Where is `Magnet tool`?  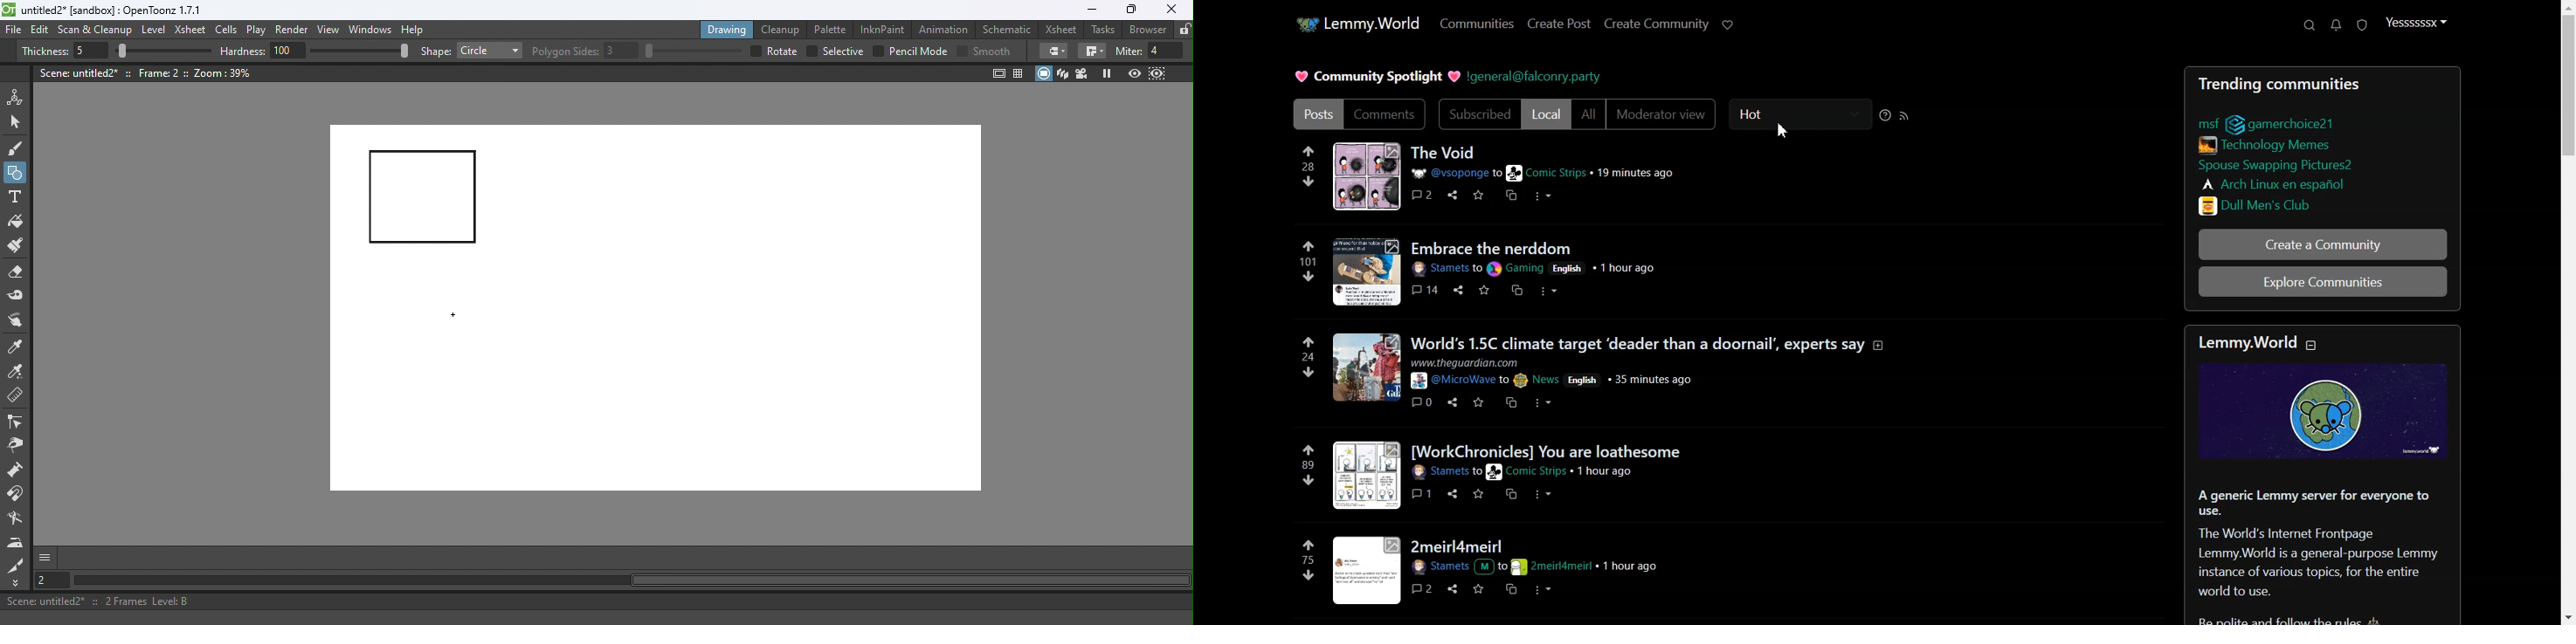 Magnet tool is located at coordinates (17, 494).